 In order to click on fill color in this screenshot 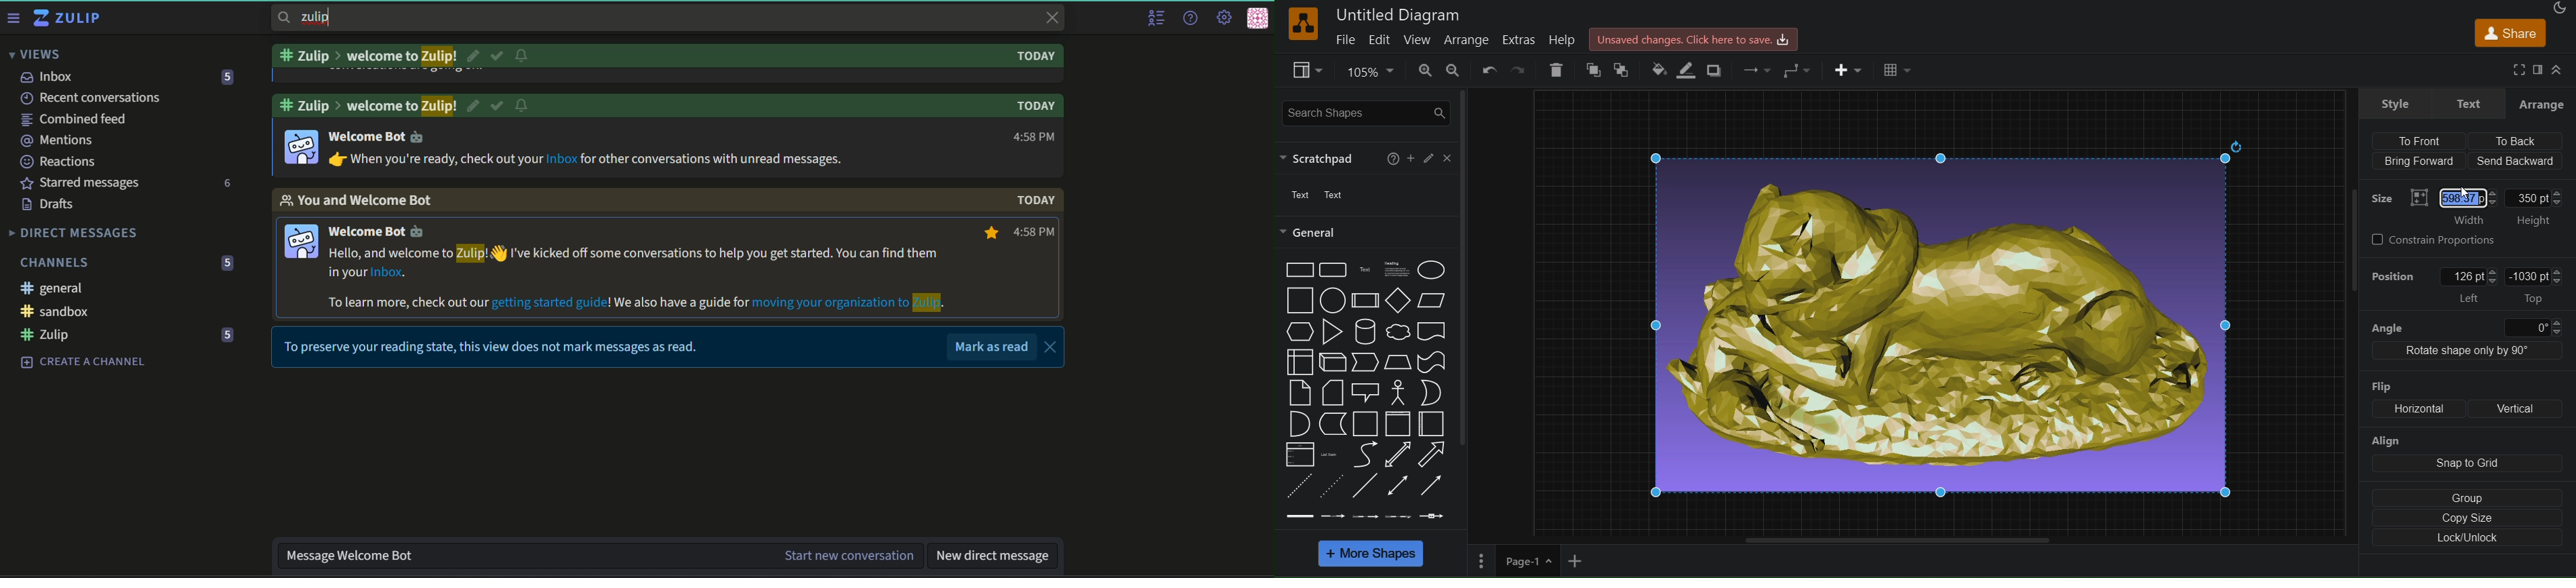, I will do `click(1658, 71)`.